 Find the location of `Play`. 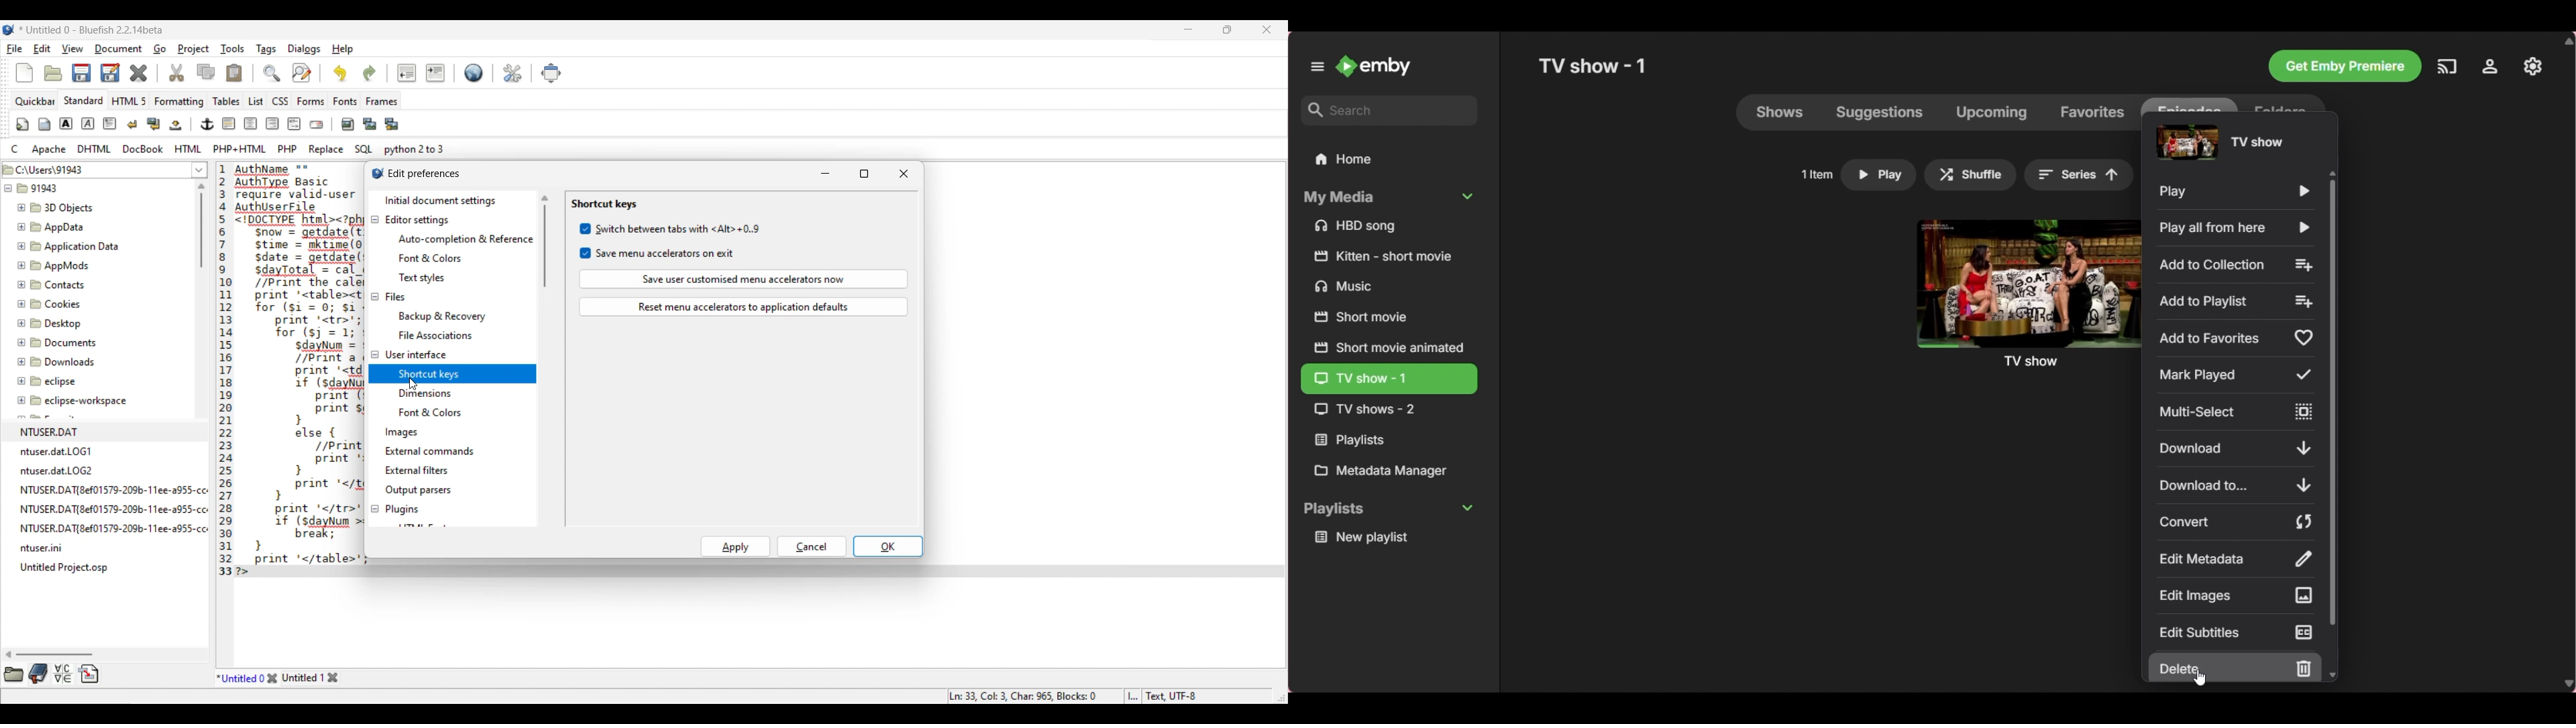

Play is located at coordinates (2234, 192).